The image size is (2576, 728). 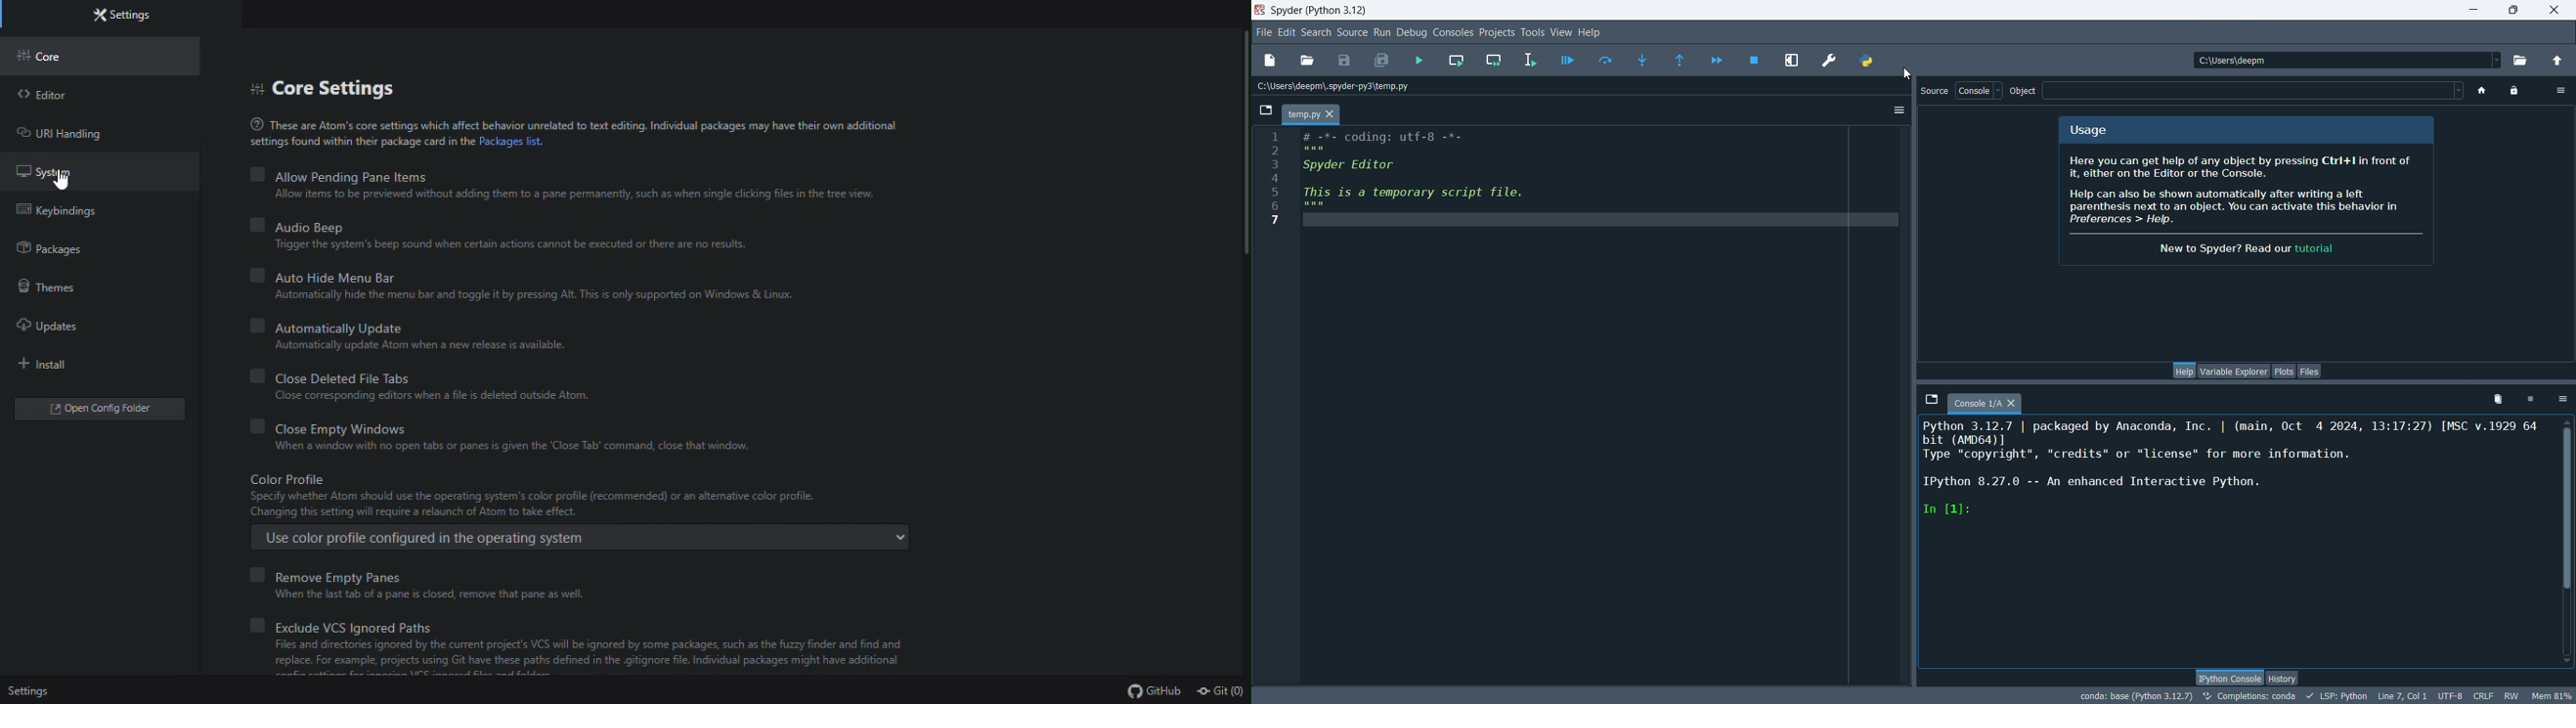 What do you see at coordinates (118, 17) in the screenshot?
I see `settings` at bounding box center [118, 17].